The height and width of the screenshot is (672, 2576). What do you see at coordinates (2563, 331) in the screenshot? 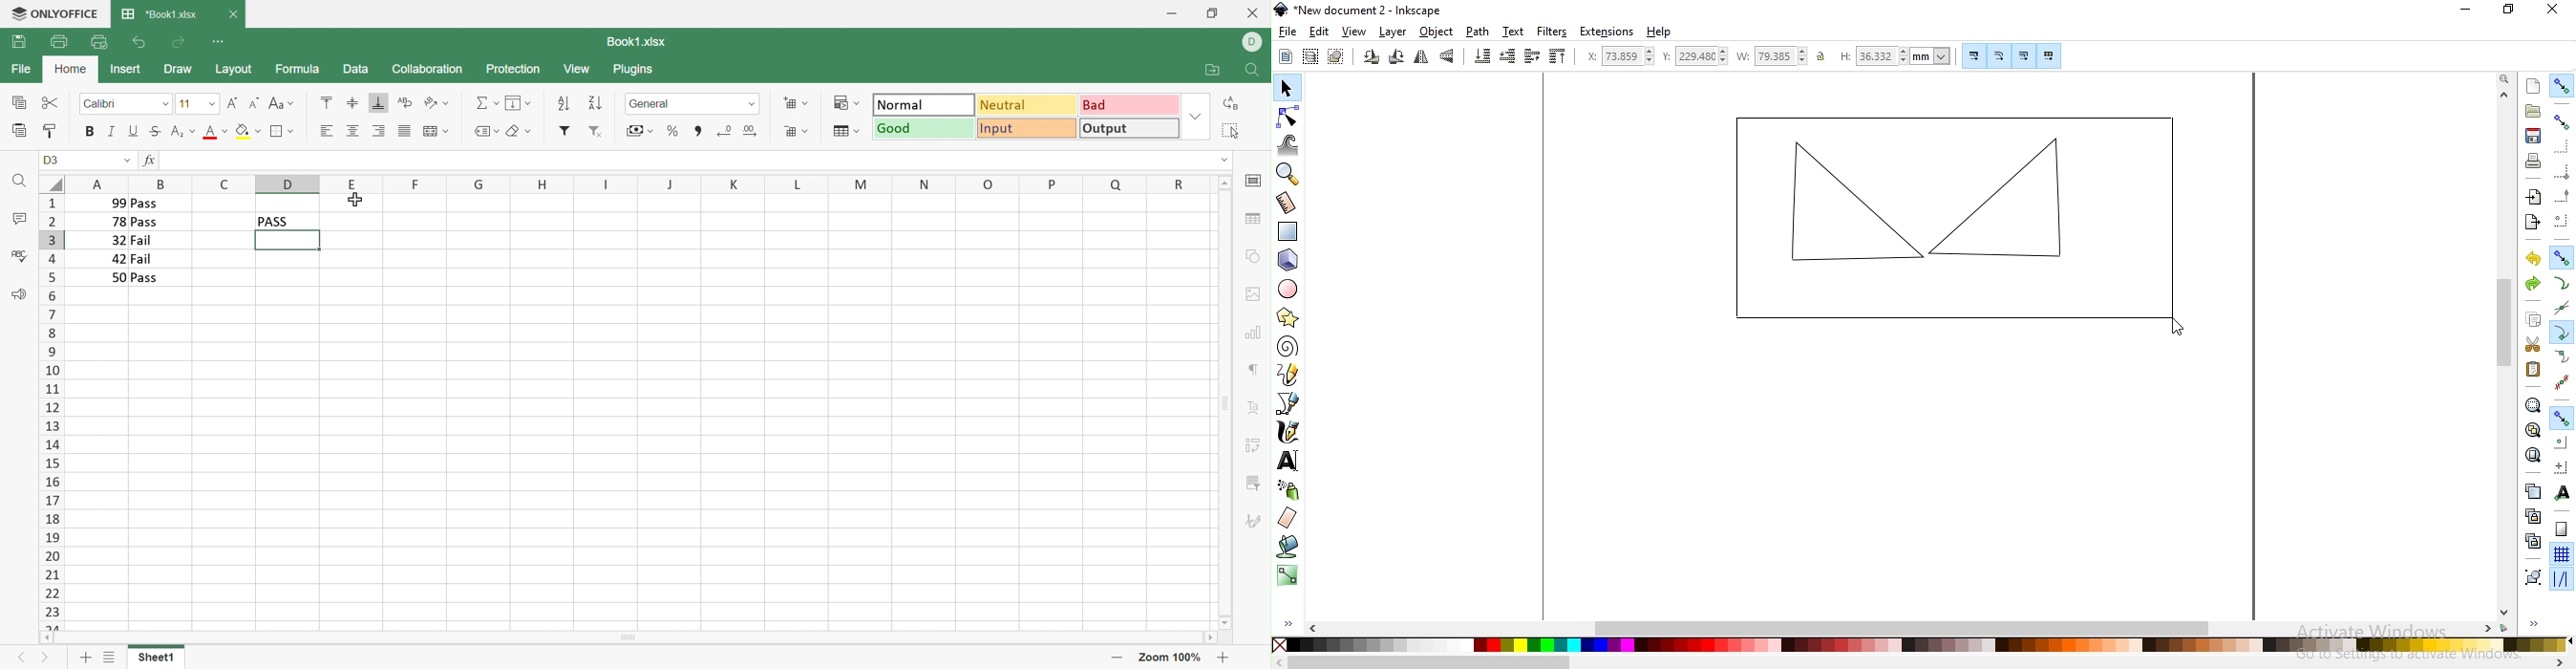
I see `snap cusp nodes incl rectangle corners` at bounding box center [2563, 331].